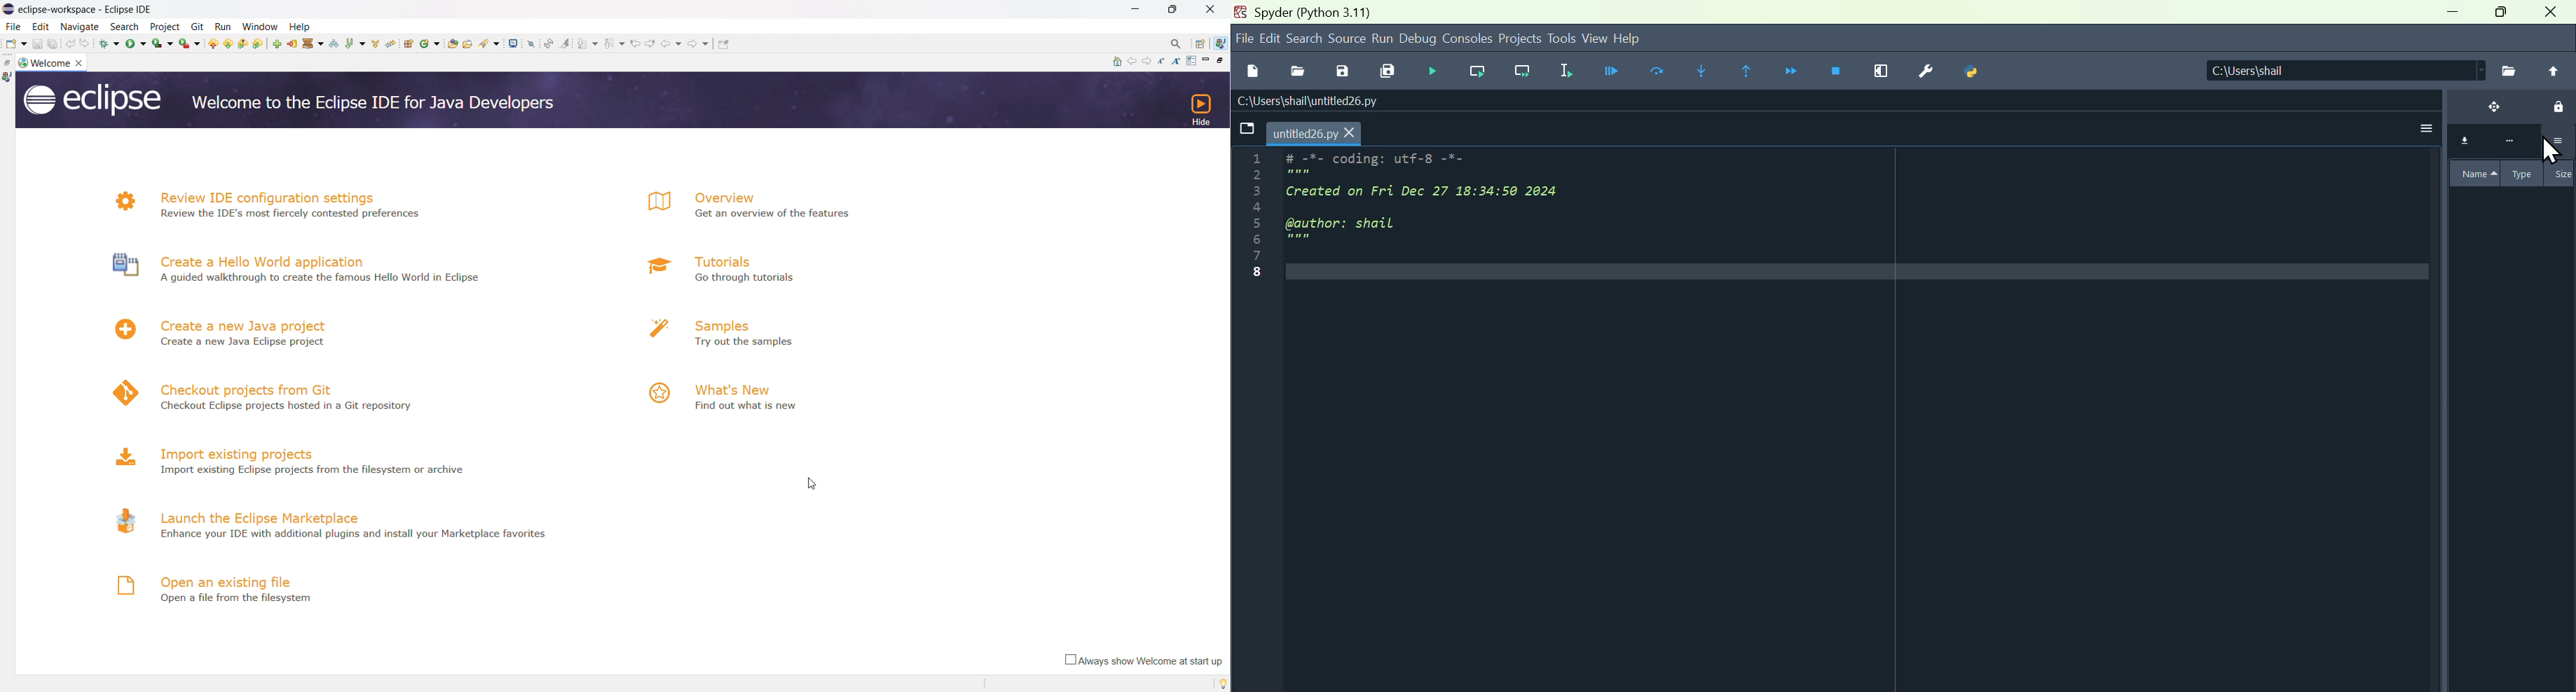 The image size is (2576, 700). Describe the element at coordinates (305, 26) in the screenshot. I see `help` at that location.